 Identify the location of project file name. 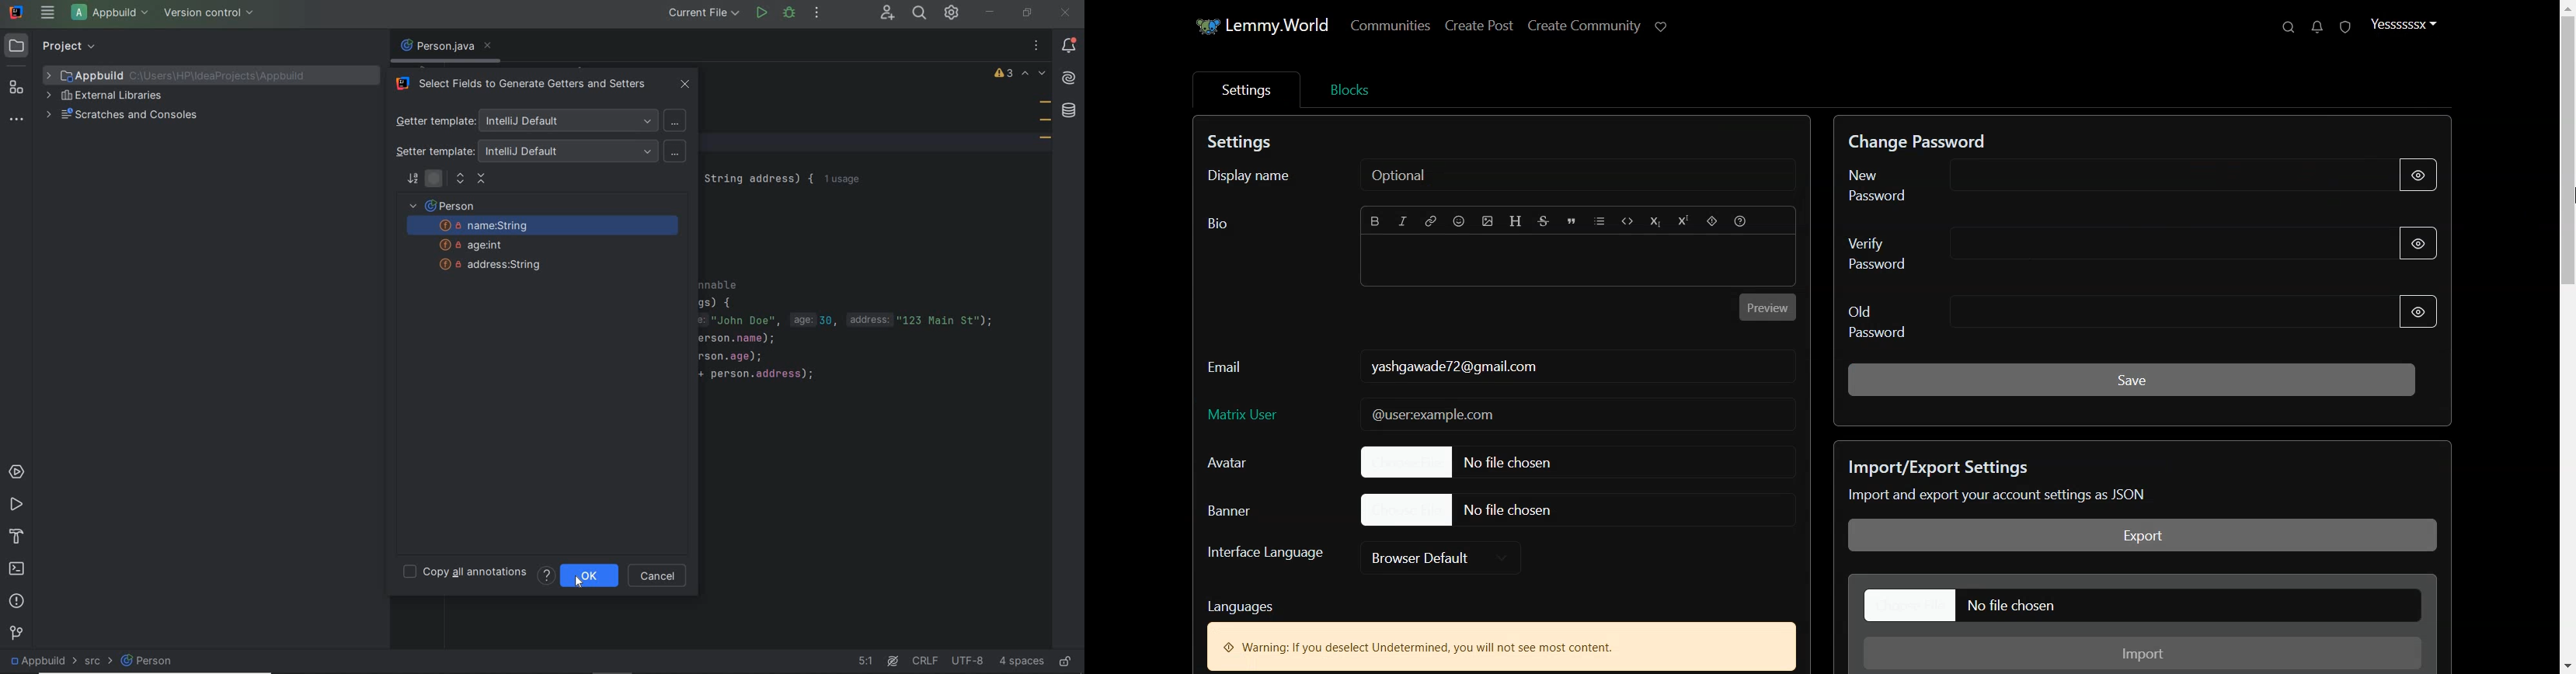
(37, 660).